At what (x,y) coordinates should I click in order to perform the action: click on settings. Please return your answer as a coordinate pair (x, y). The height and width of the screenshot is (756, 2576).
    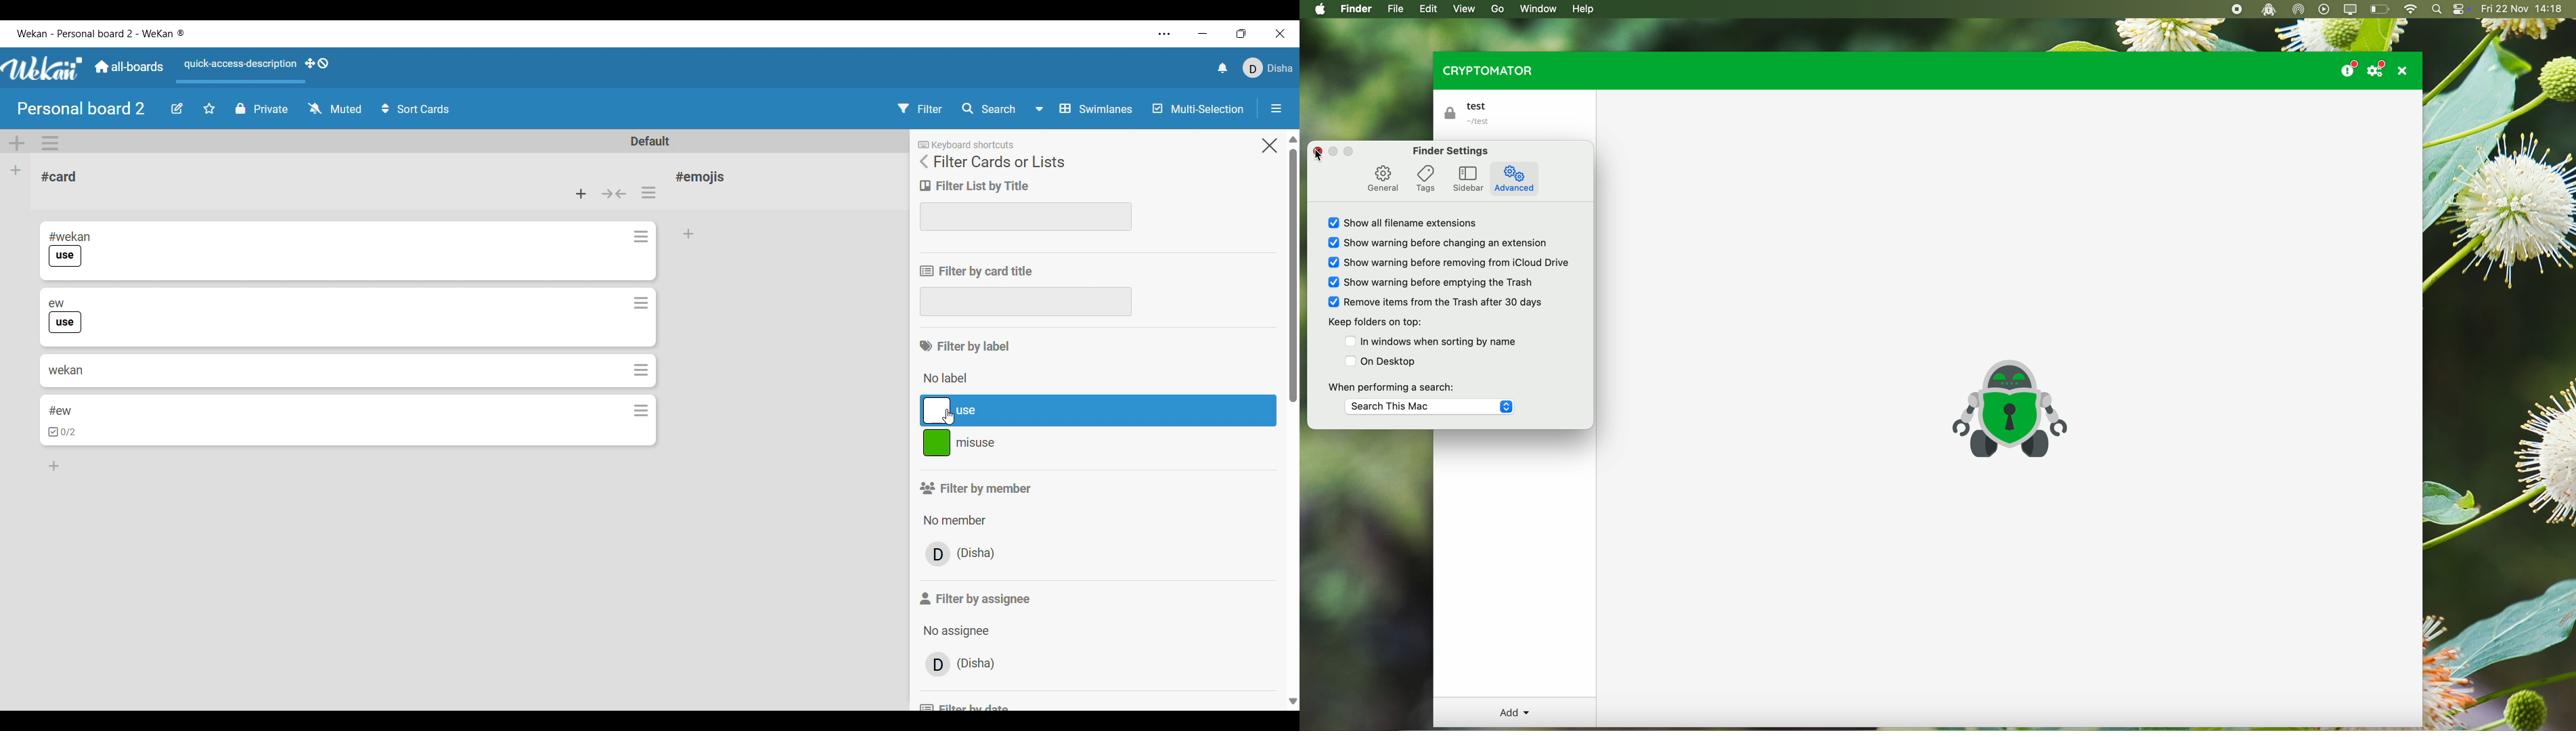
    Looking at the image, I should click on (2379, 68).